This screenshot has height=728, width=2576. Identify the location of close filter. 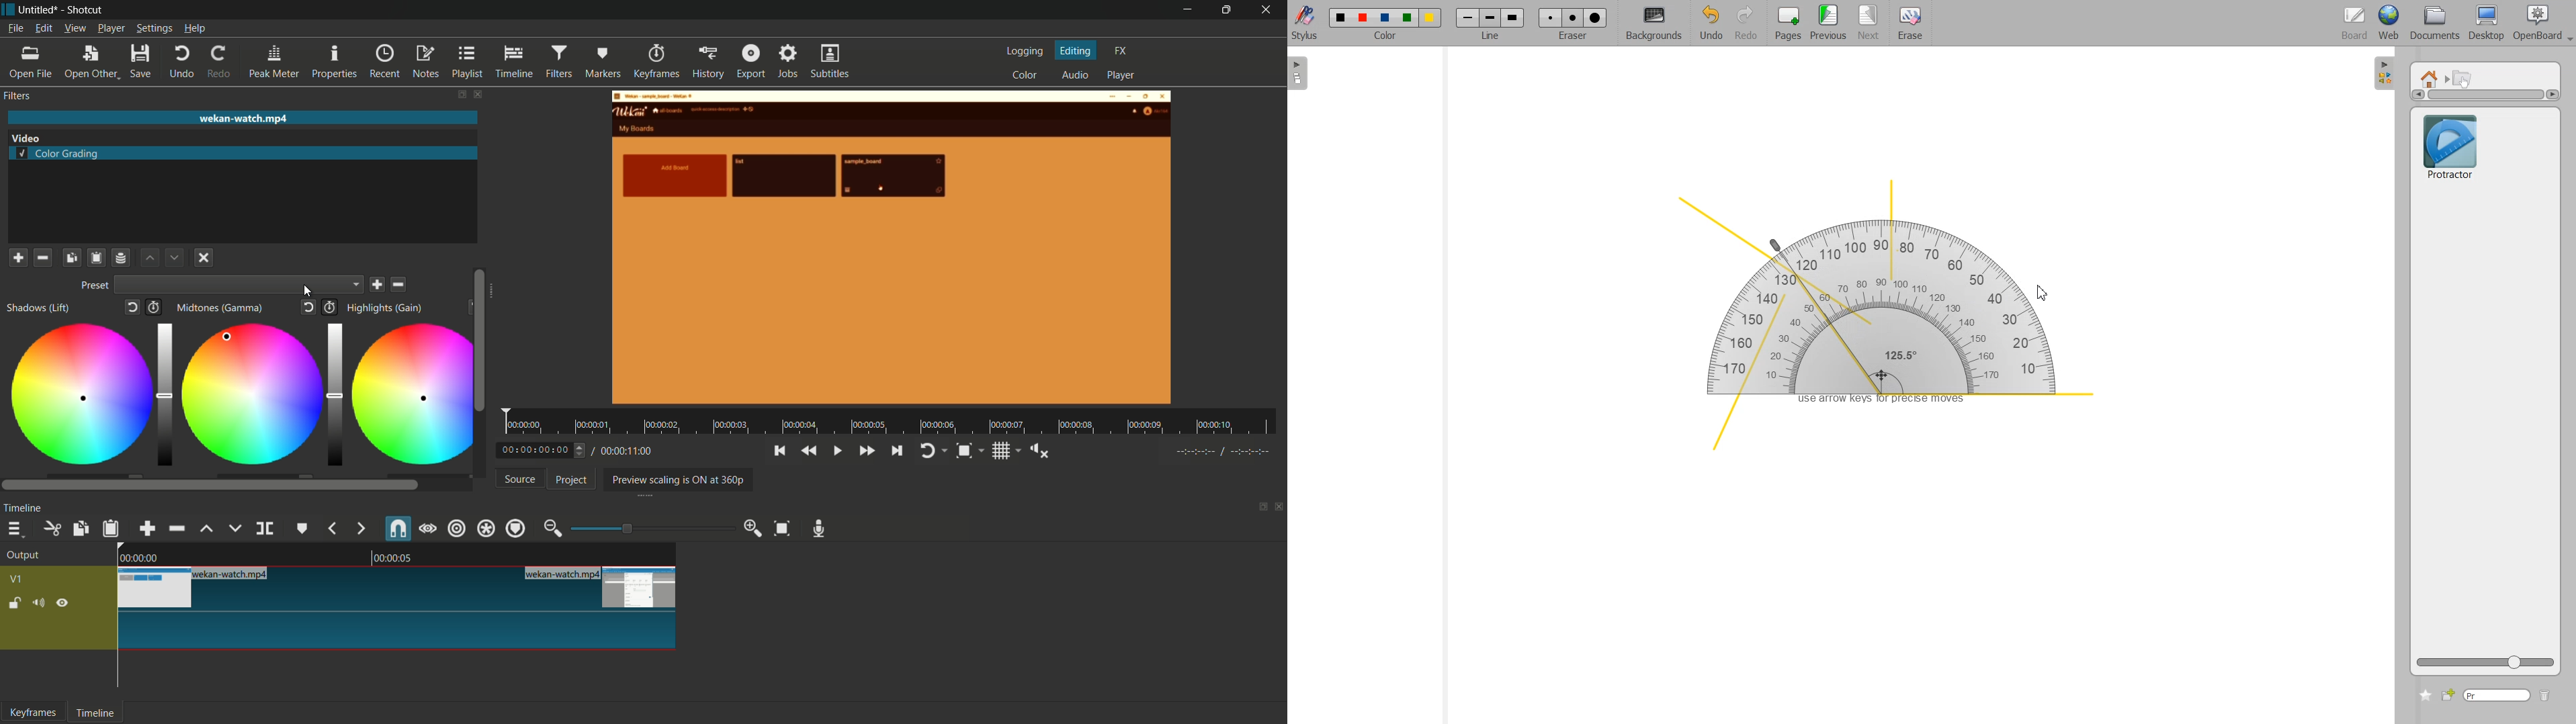
(477, 95).